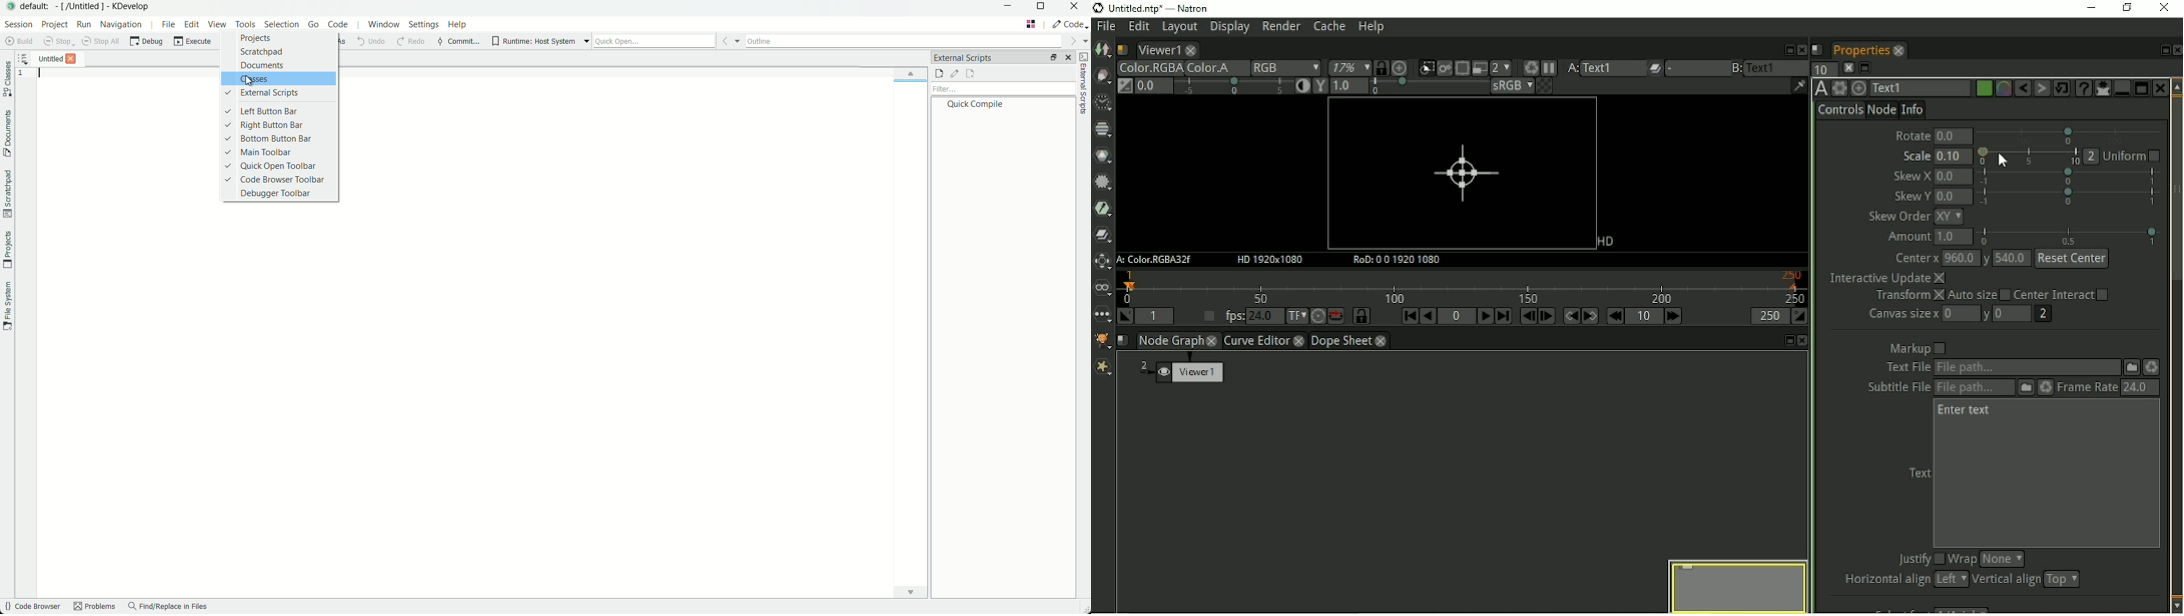 This screenshot has height=616, width=2184. I want to click on code, so click(339, 26).